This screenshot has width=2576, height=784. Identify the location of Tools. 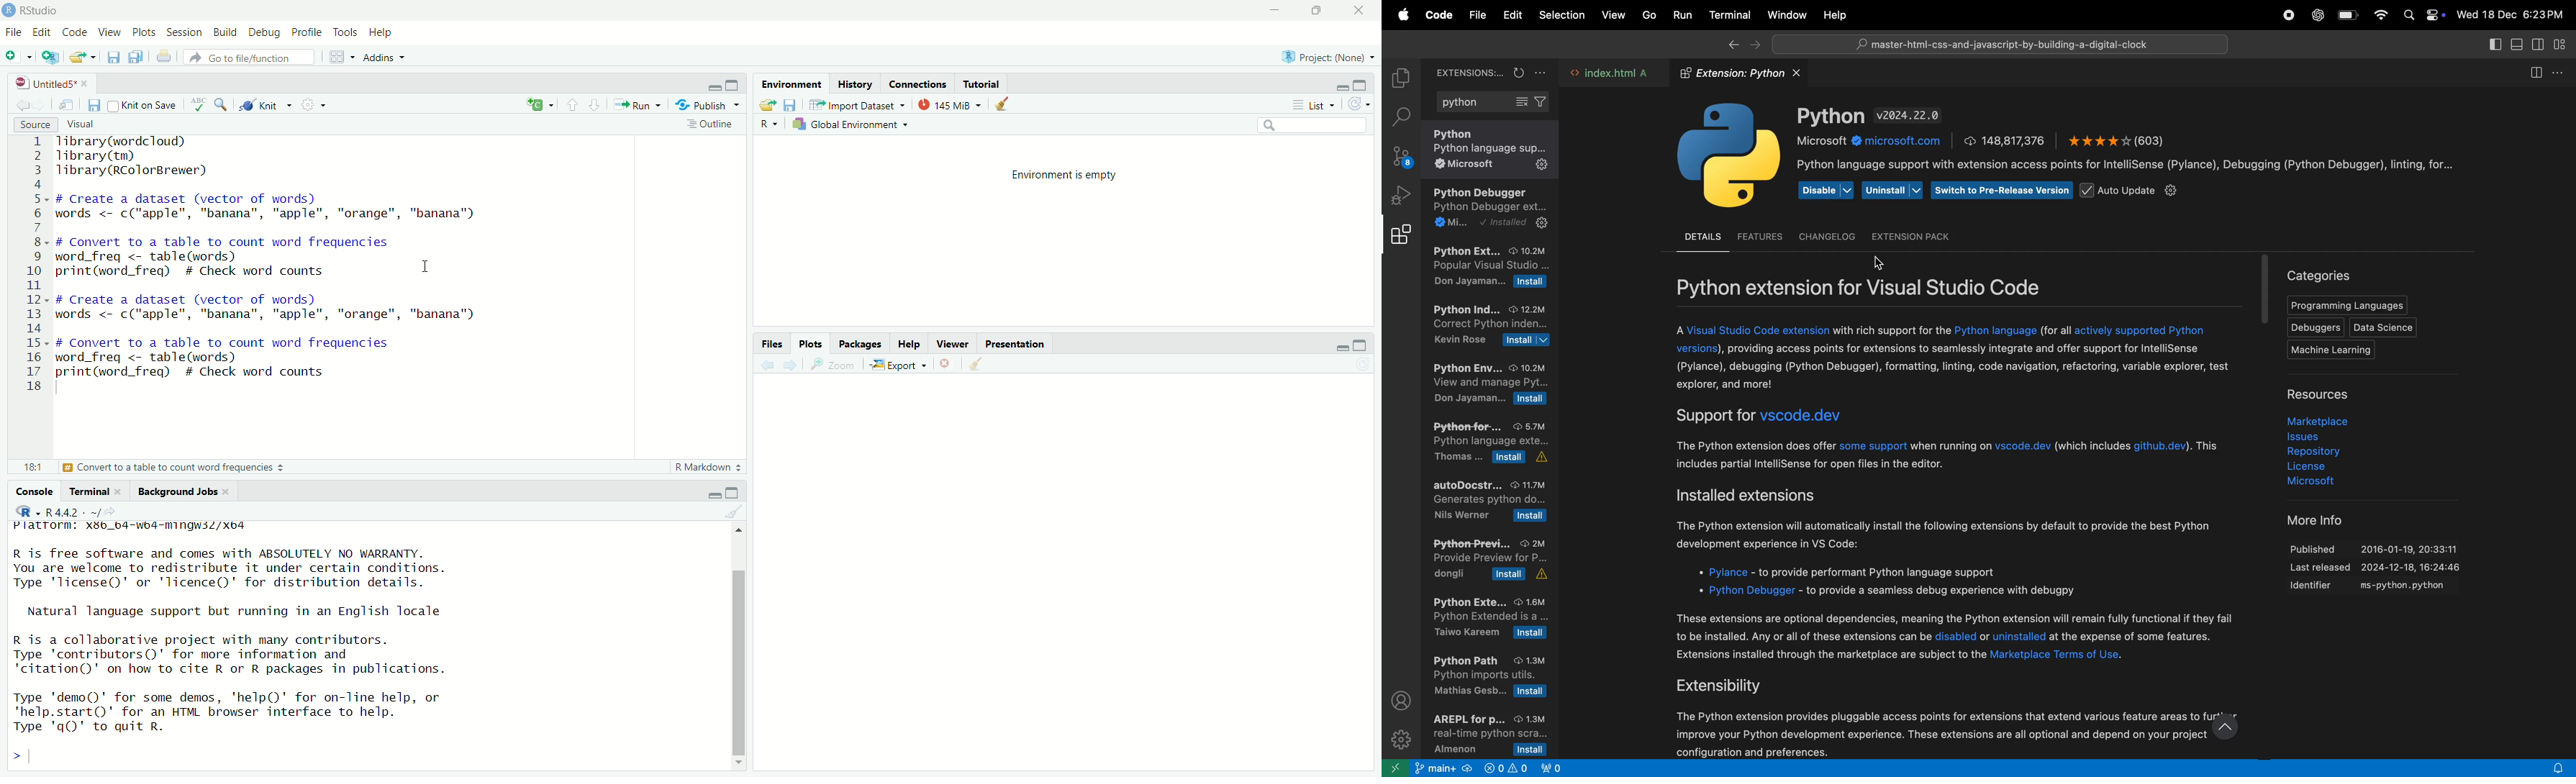
(345, 31).